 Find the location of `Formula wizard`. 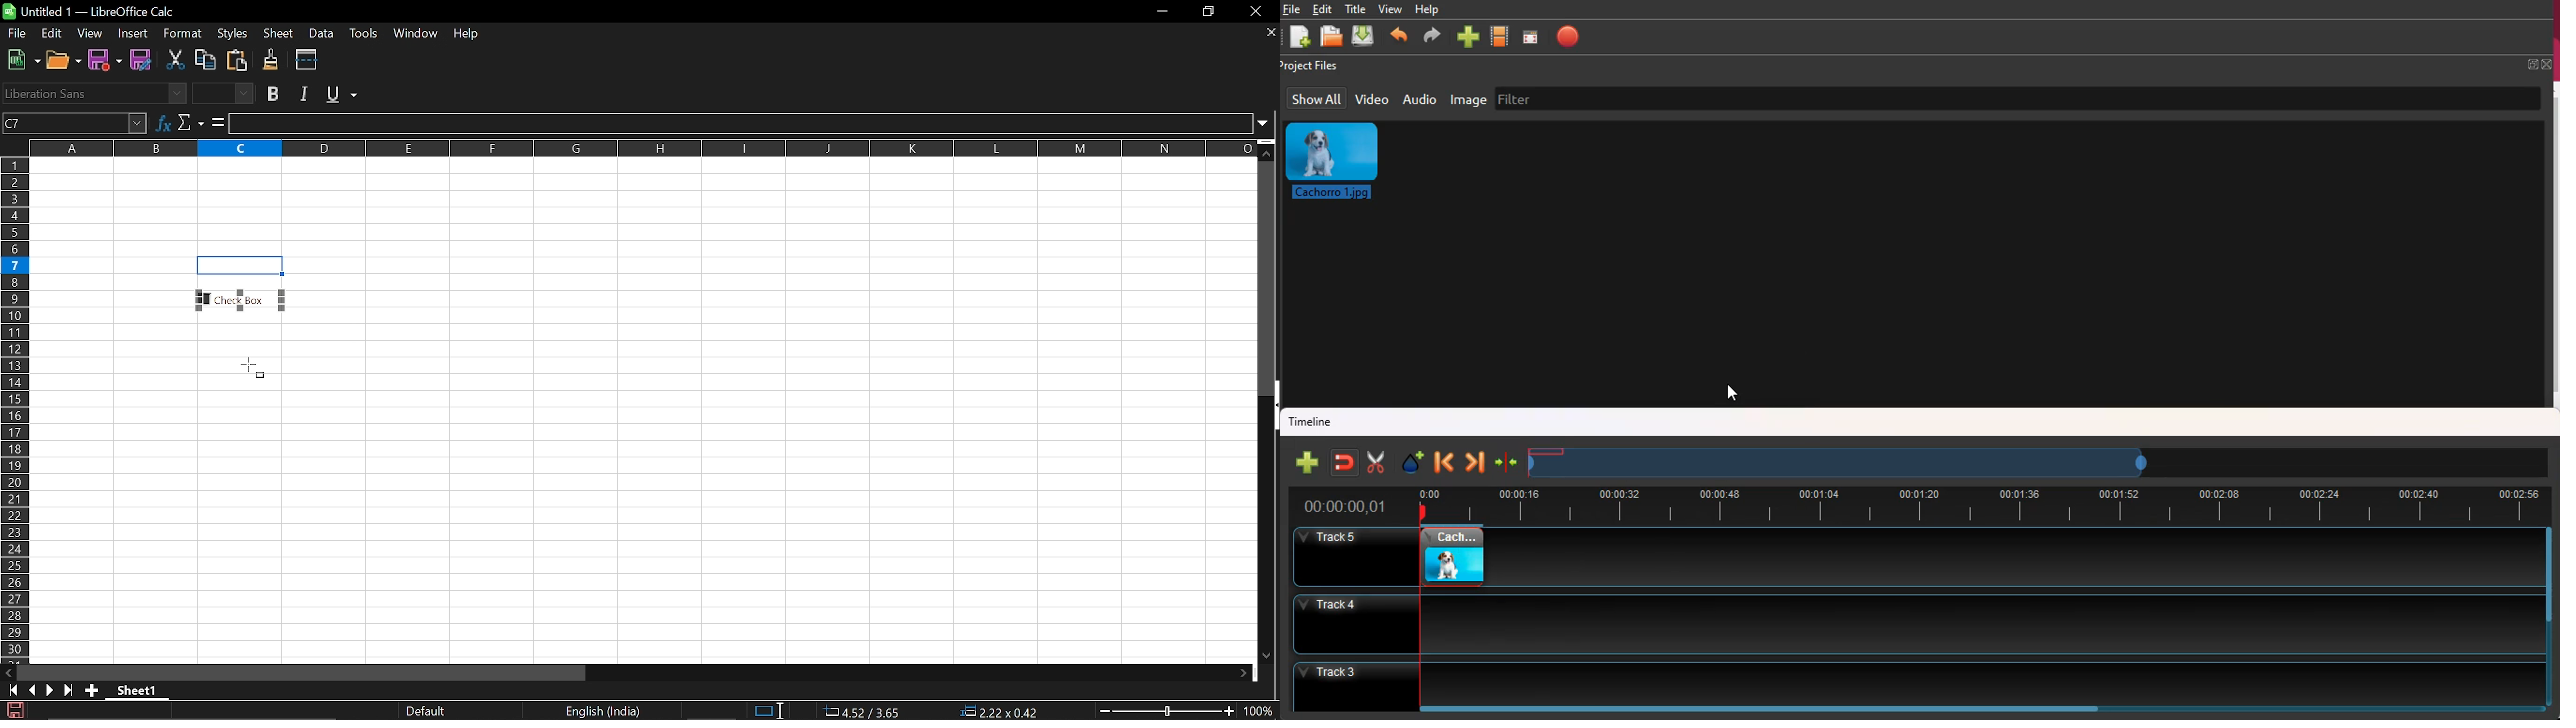

Formula wizard is located at coordinates (163, 121).